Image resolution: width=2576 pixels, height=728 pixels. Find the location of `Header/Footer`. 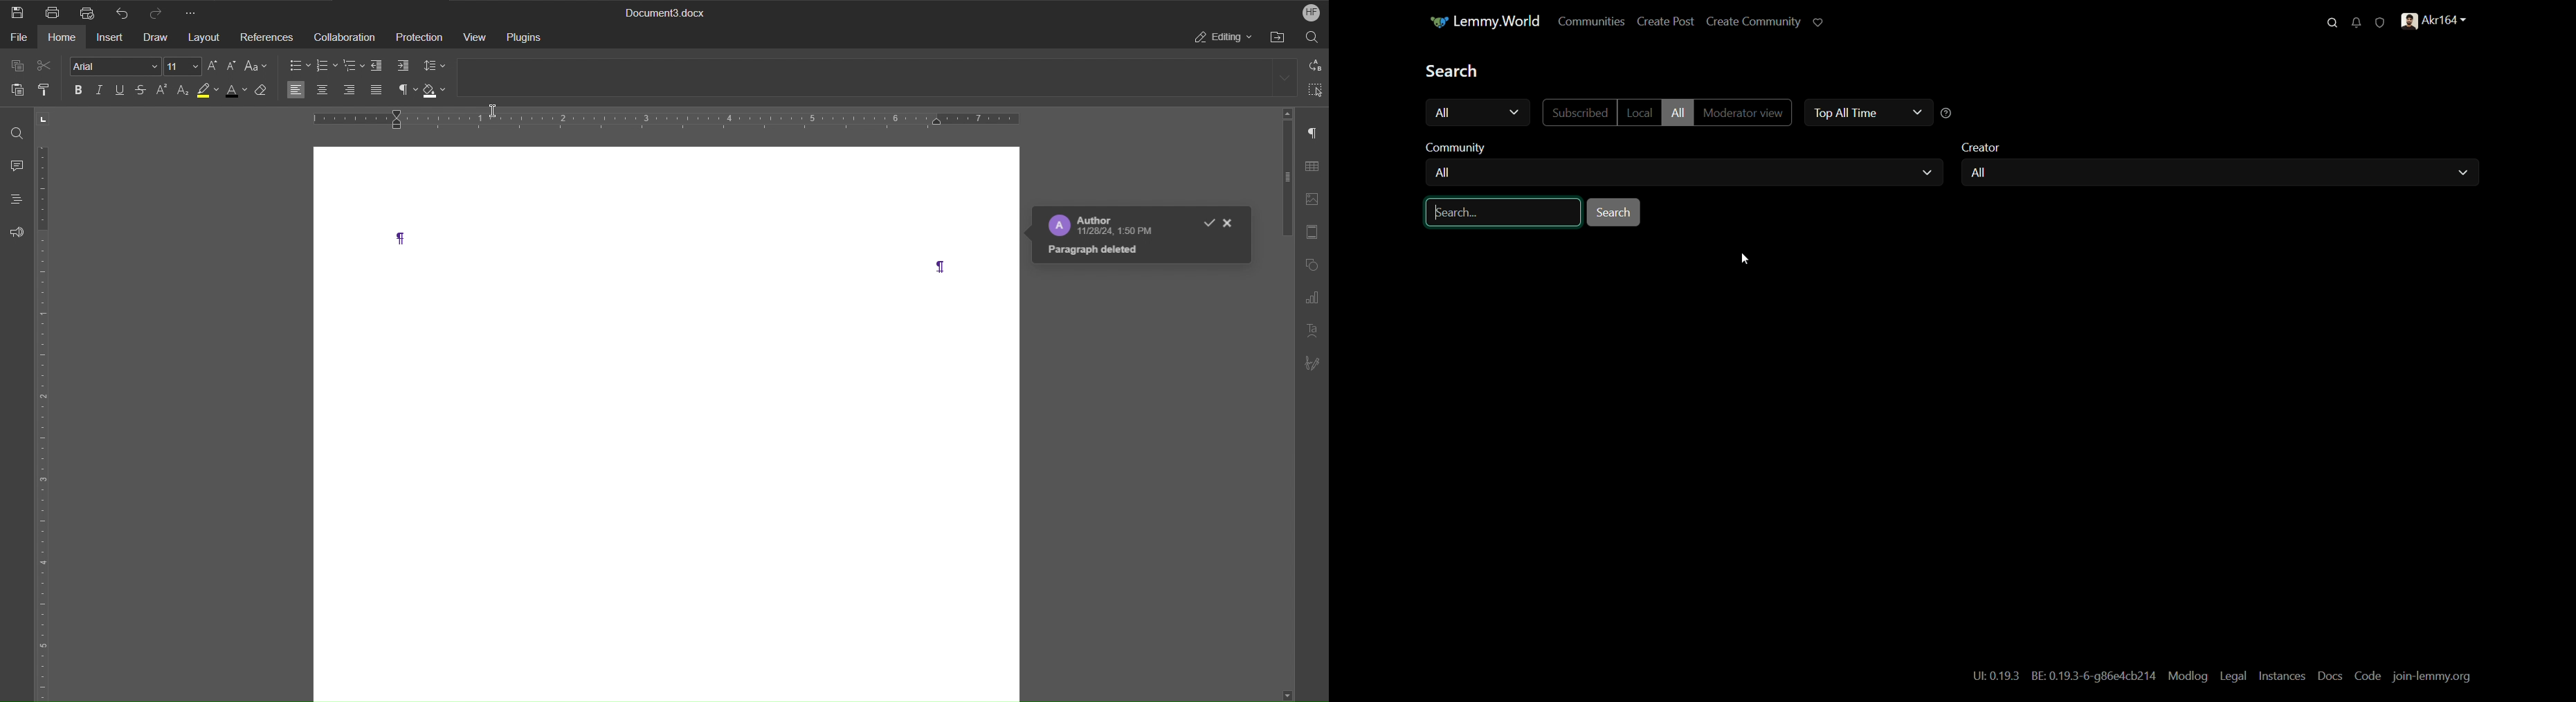

Header/Footer is located at coordinates (1314, 230).